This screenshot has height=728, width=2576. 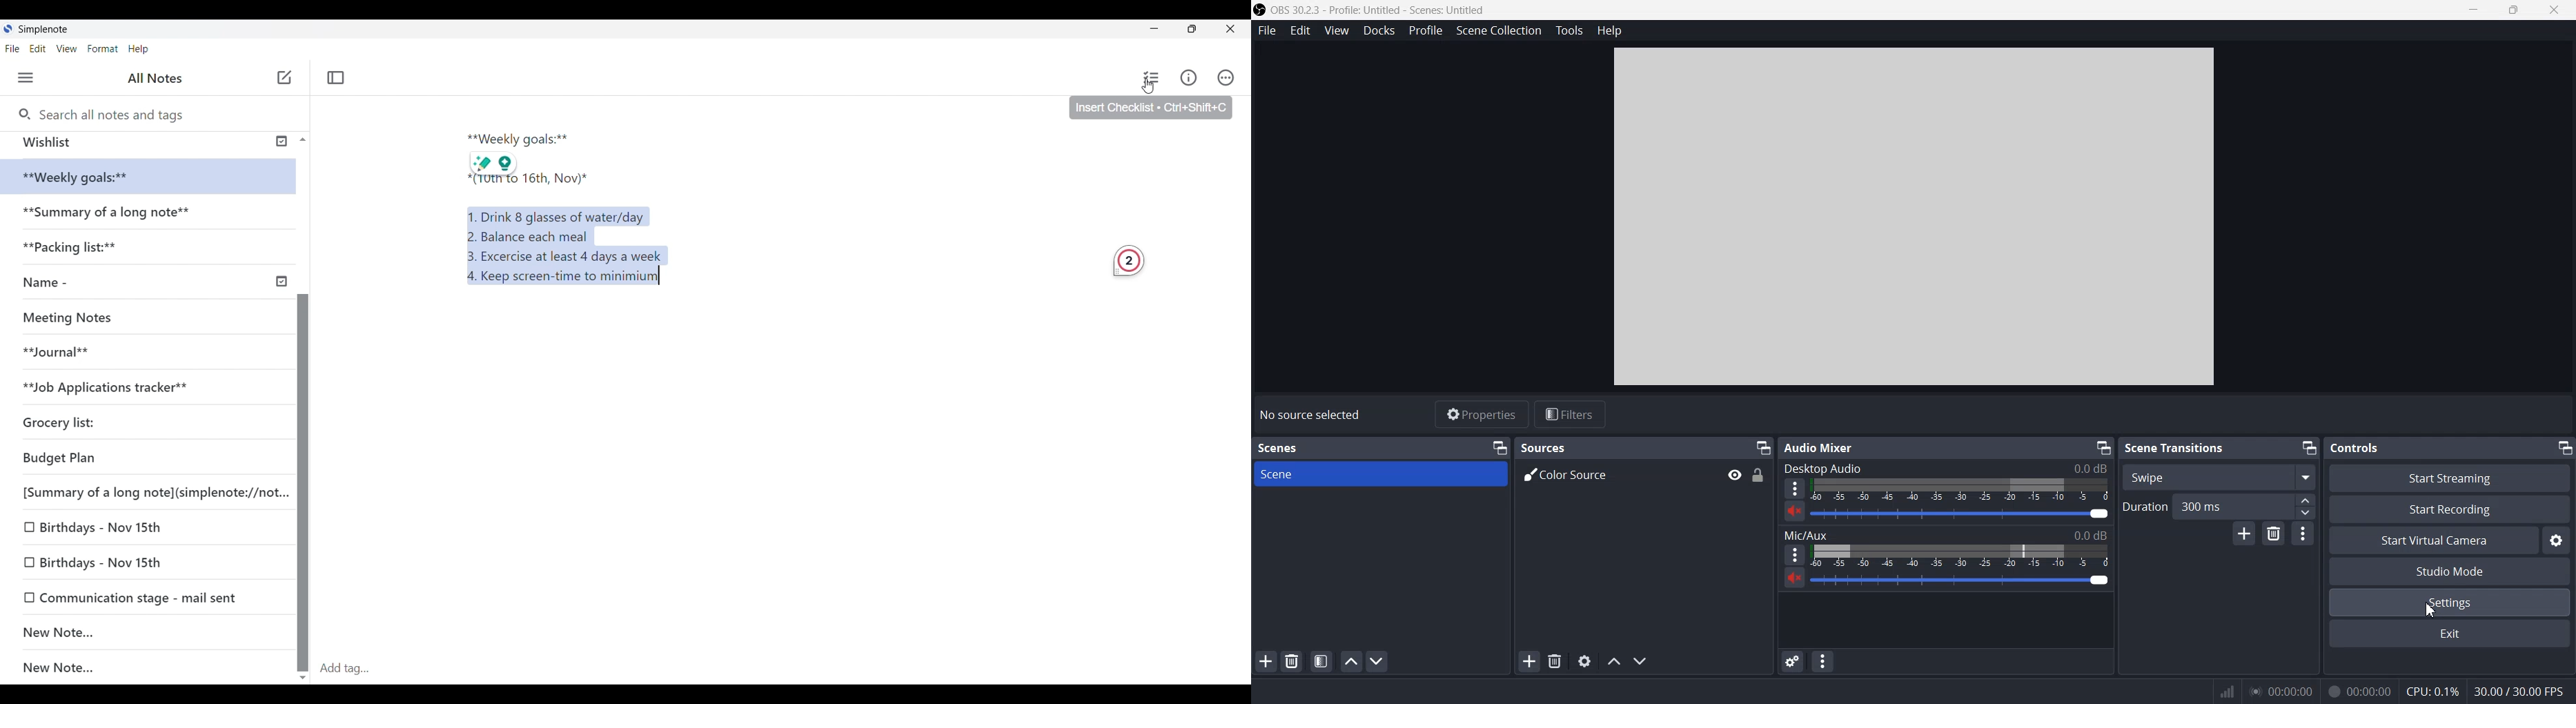 What do you see at coordinates (523, 137) in the screenshot?
I see `**Weekly goals:**` at bounding box center [523, 137].